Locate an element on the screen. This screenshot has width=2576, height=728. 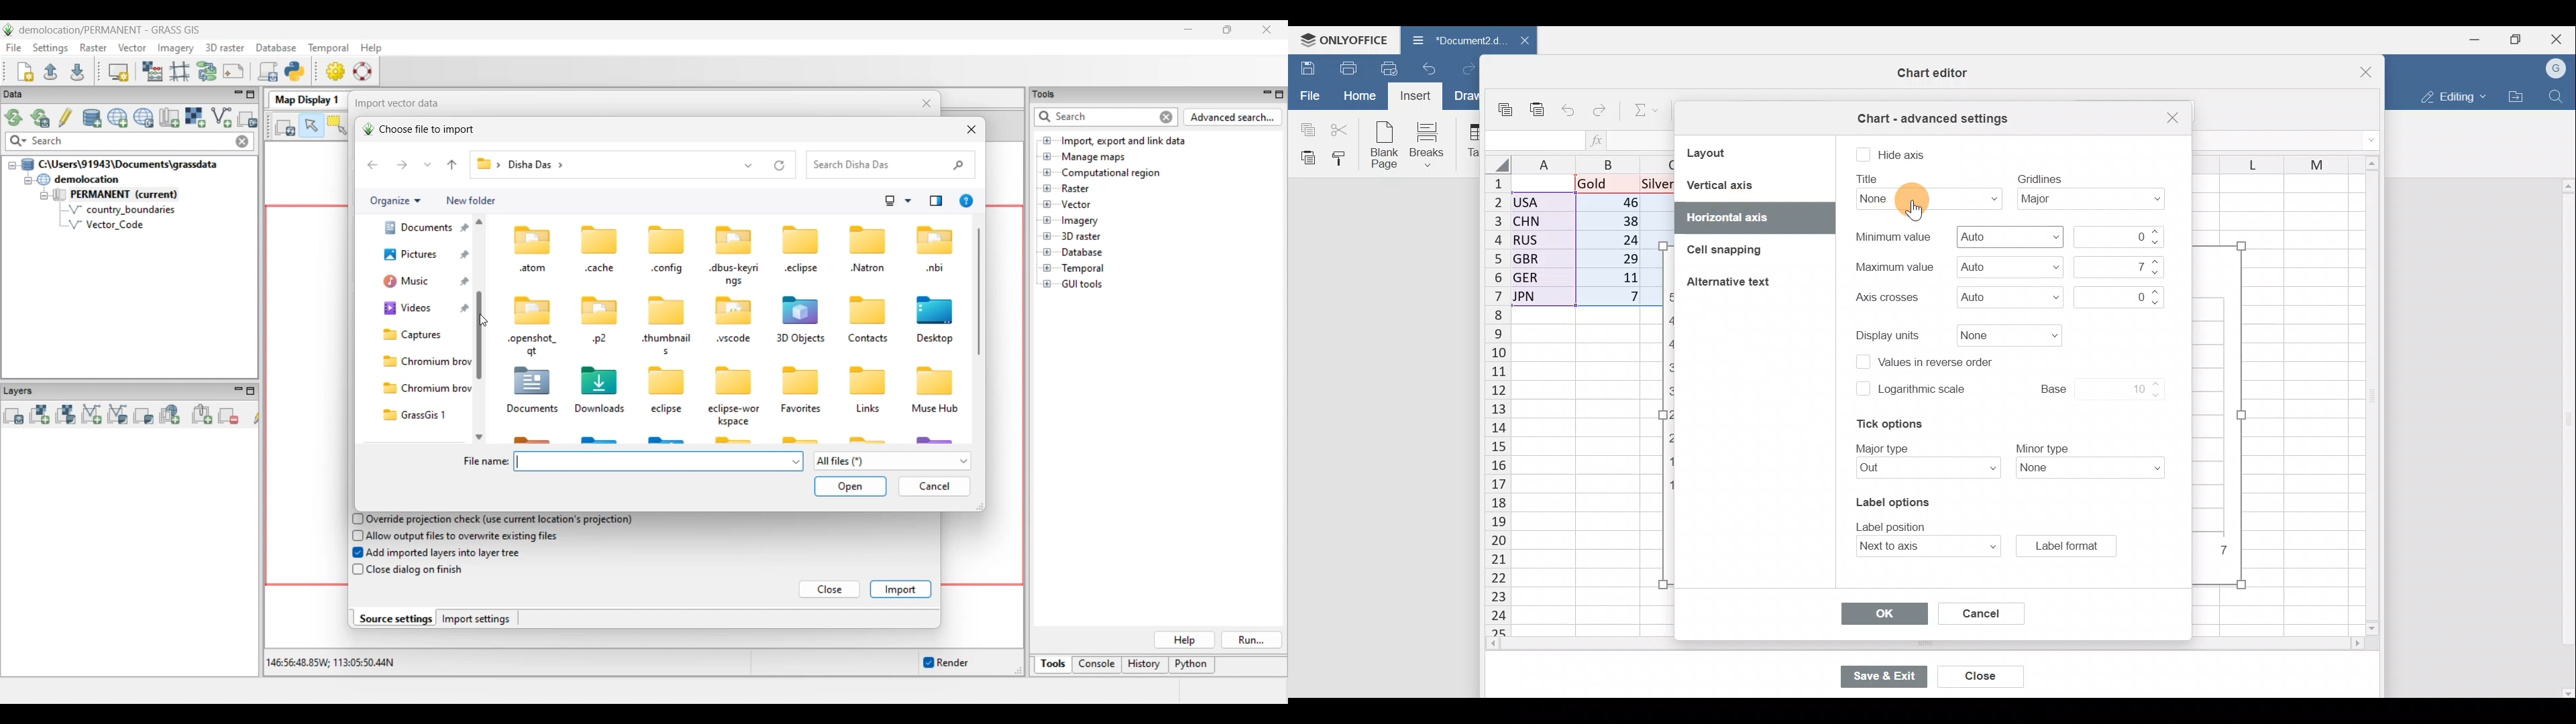
Cut is located at coordinates (1343, 129).